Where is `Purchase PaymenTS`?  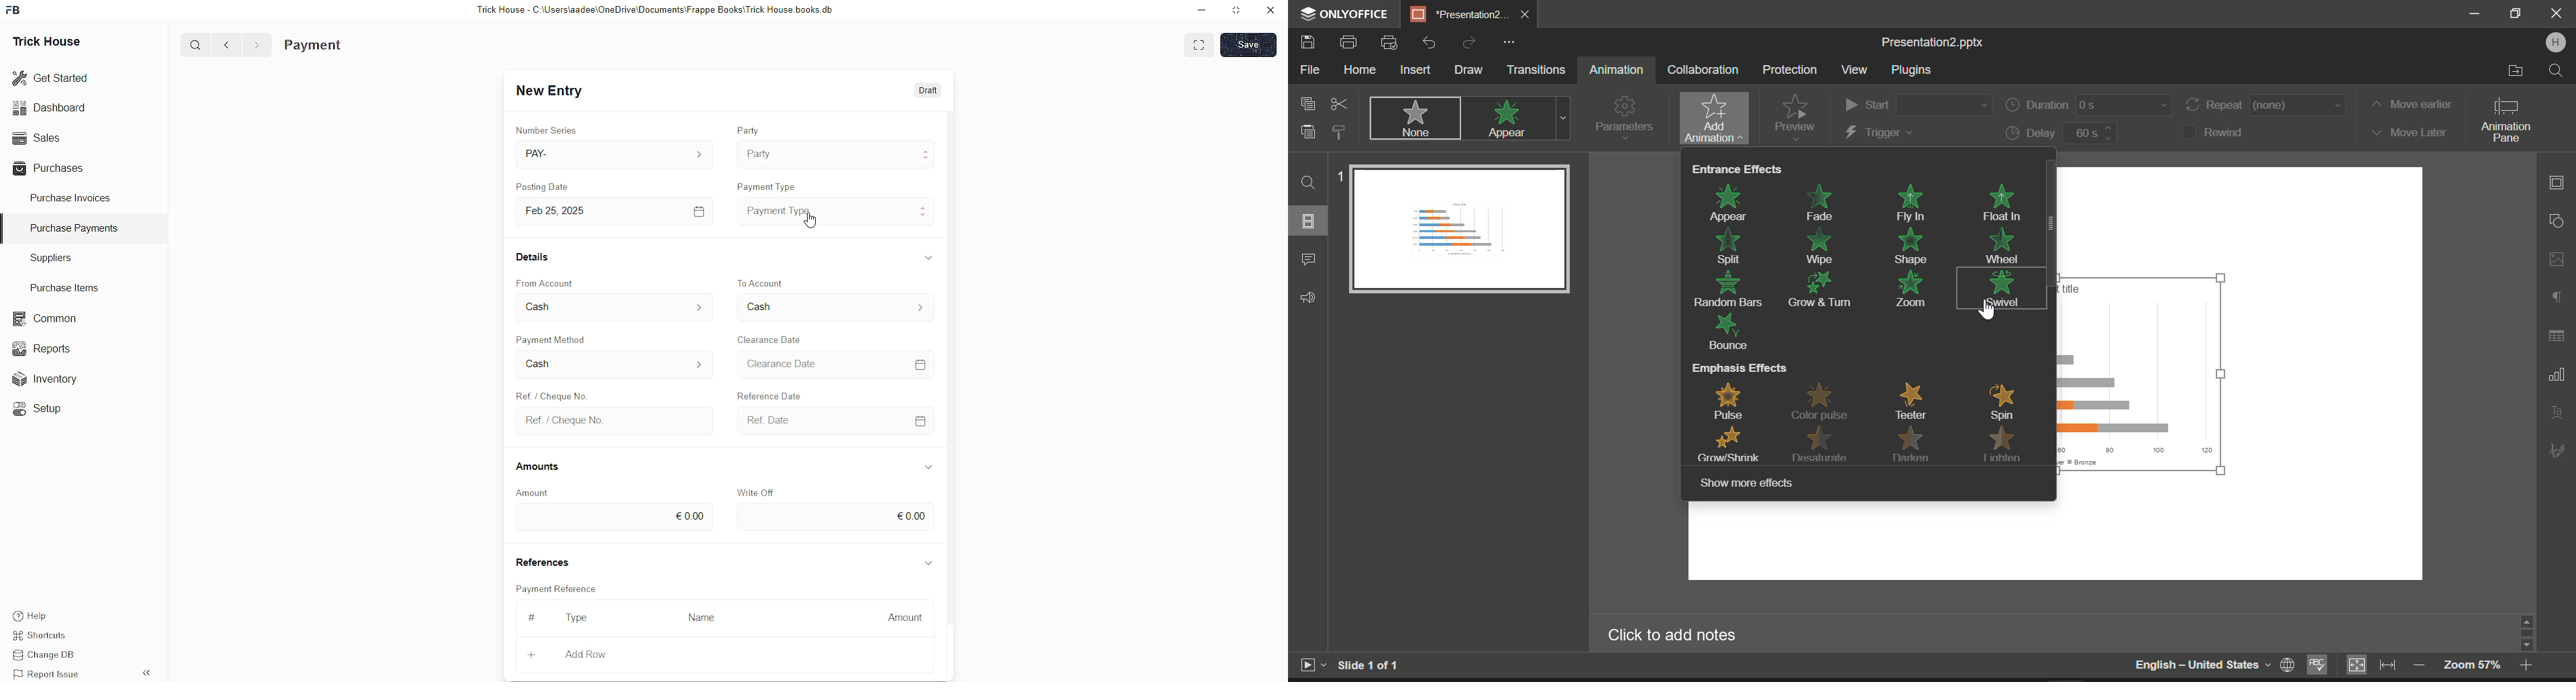
Purchase PaymenTS is located at coordinates (71, 228).